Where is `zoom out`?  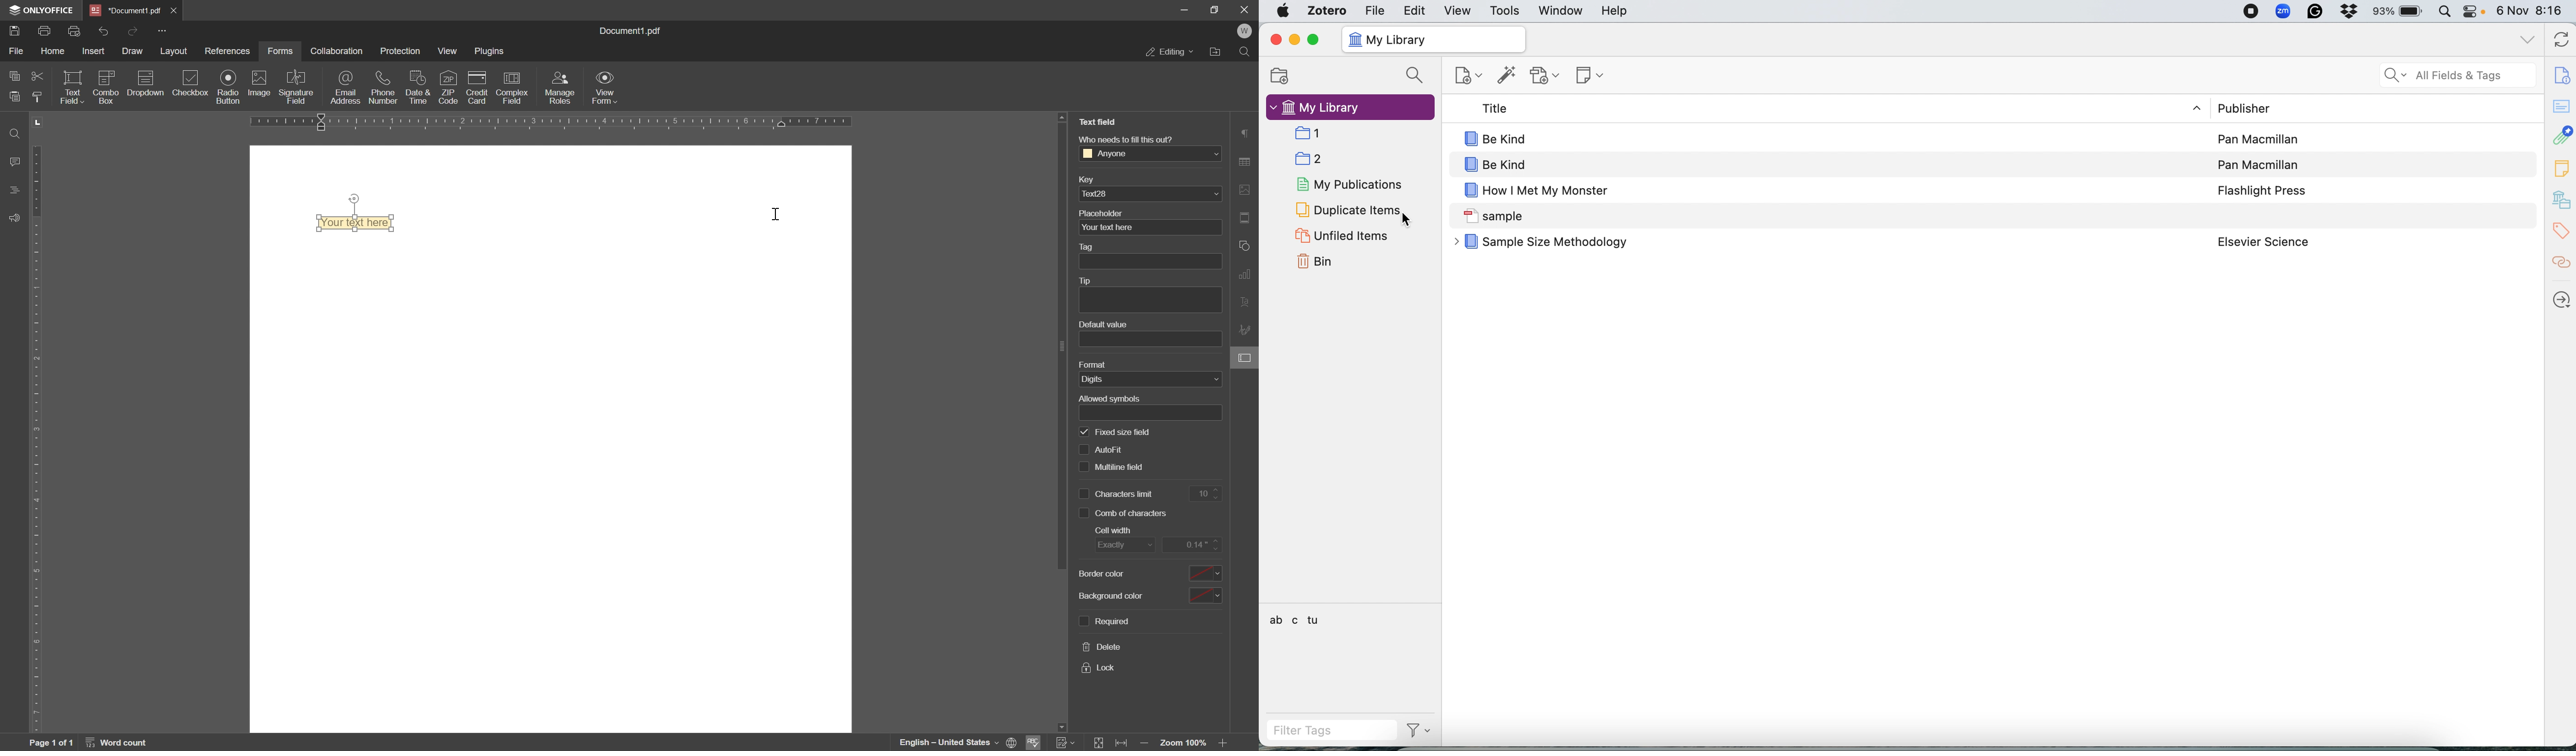
zoom out is located at coordinates (1225, 744).